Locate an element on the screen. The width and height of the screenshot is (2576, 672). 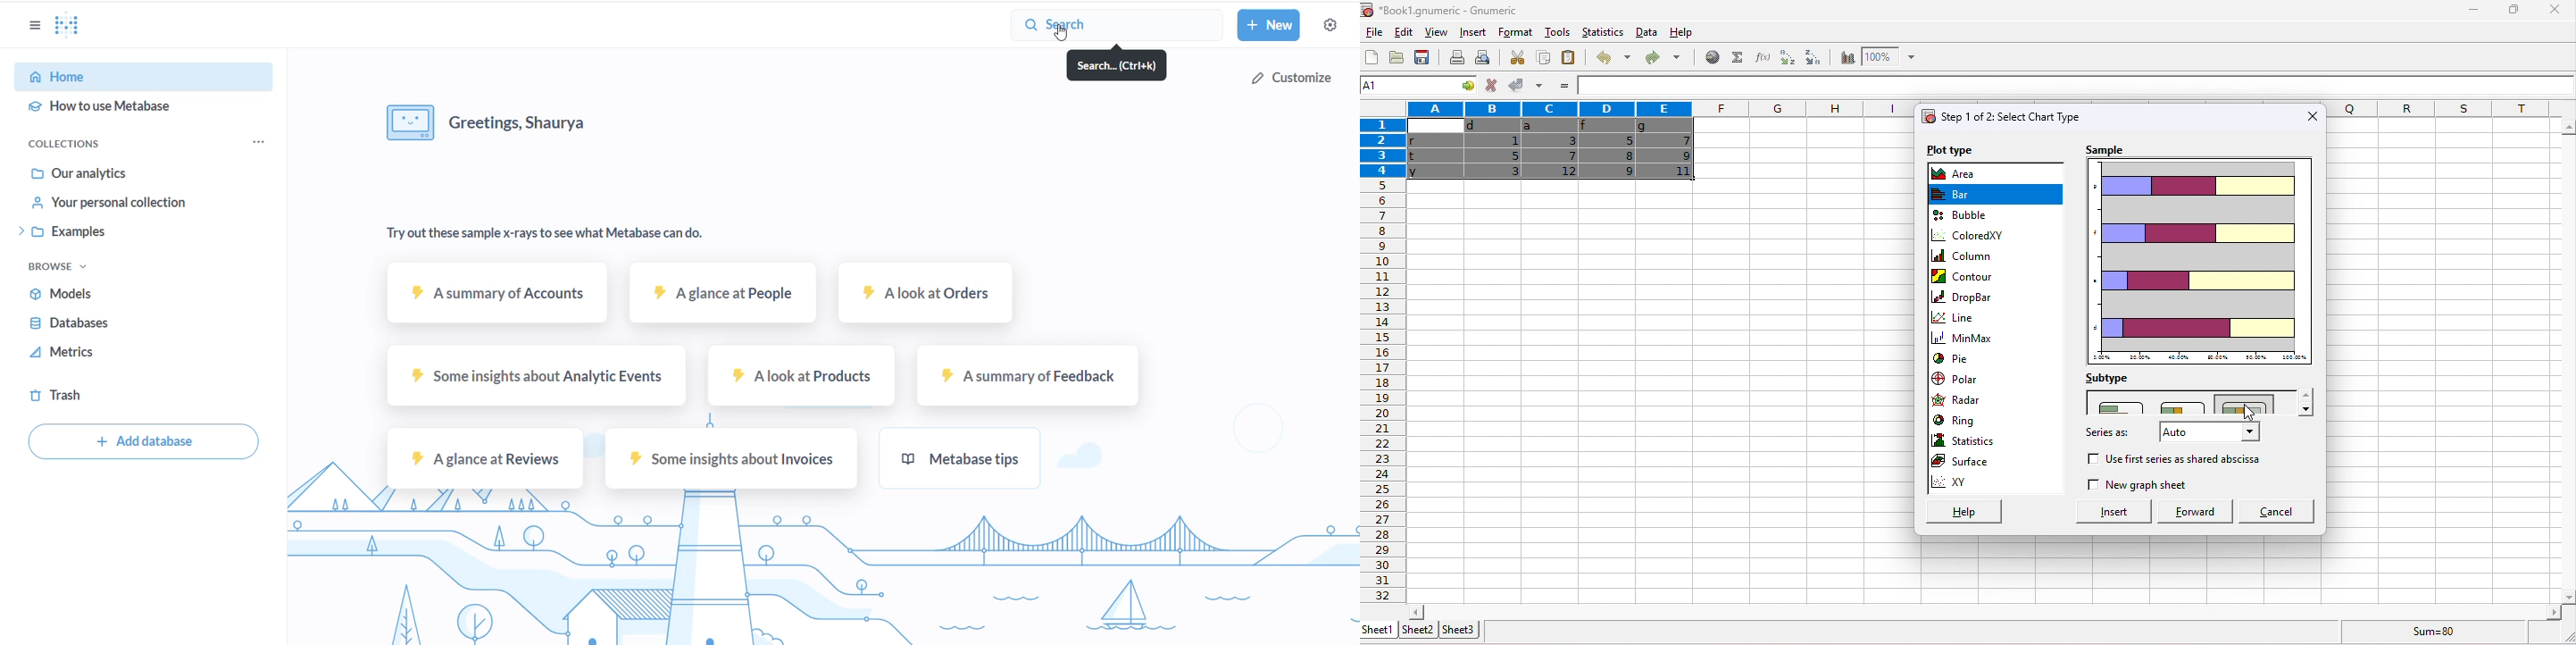
cell options is located at coordinates (1464, 86).